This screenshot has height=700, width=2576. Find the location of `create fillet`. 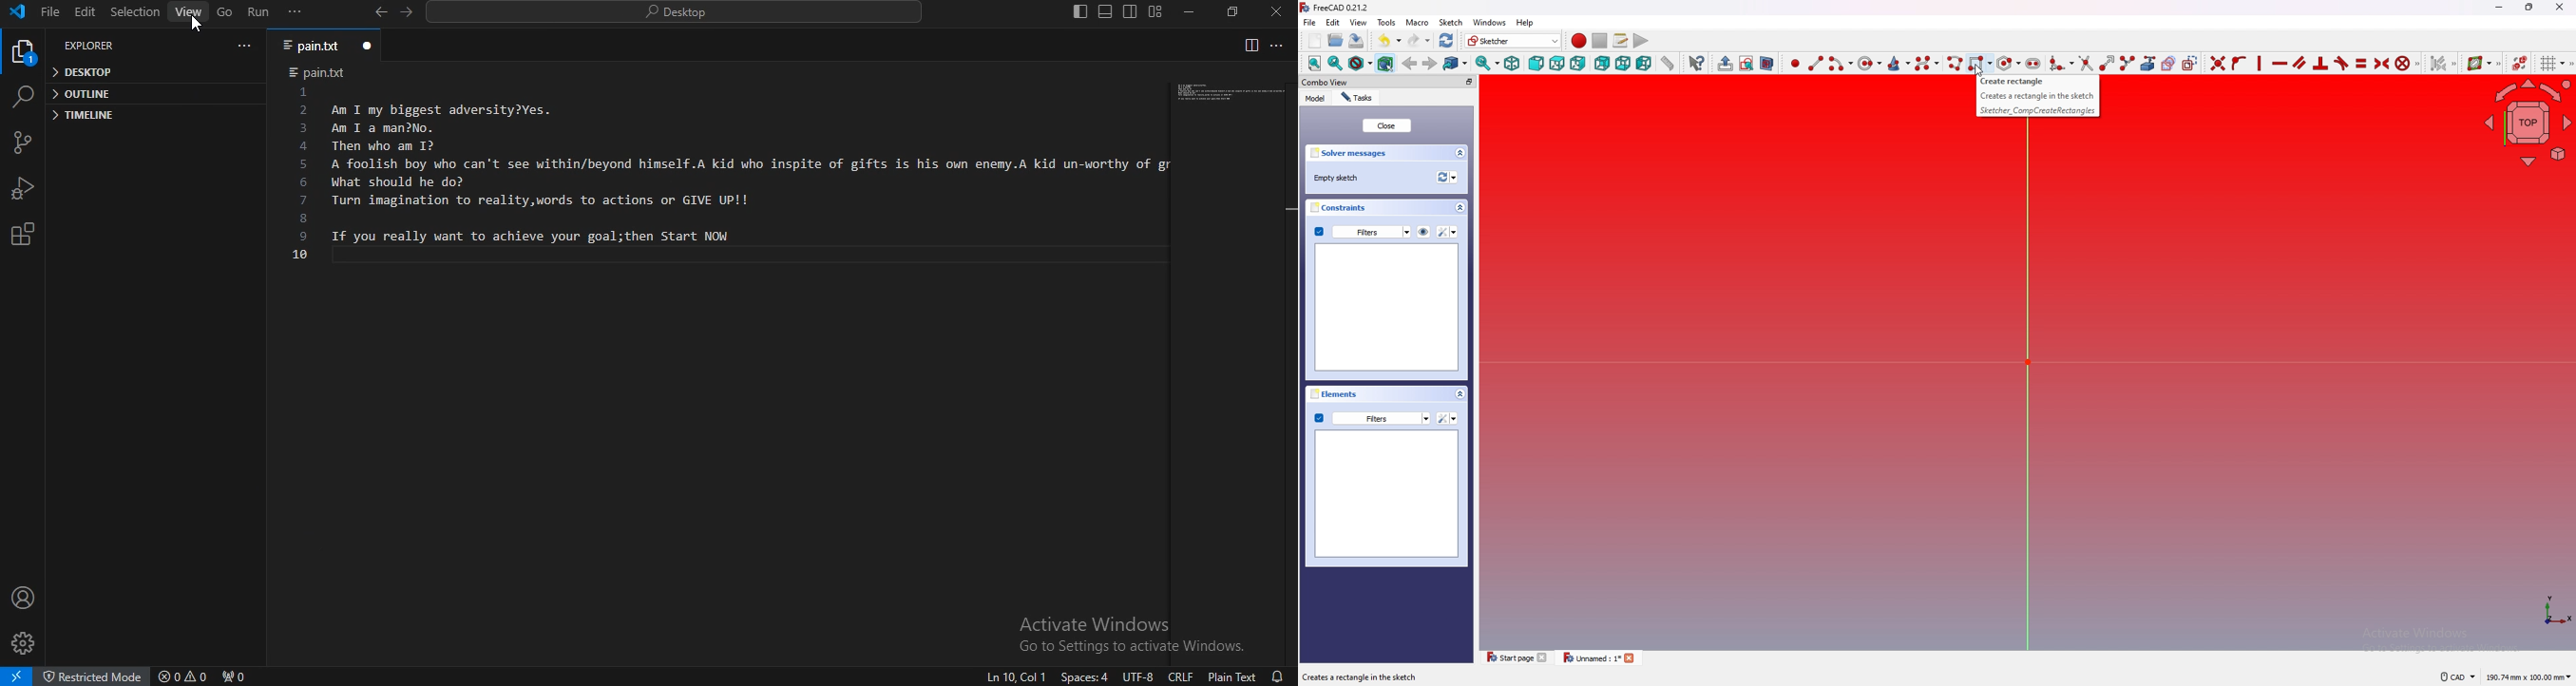

create fillet is located at coordinates (2063, 63).